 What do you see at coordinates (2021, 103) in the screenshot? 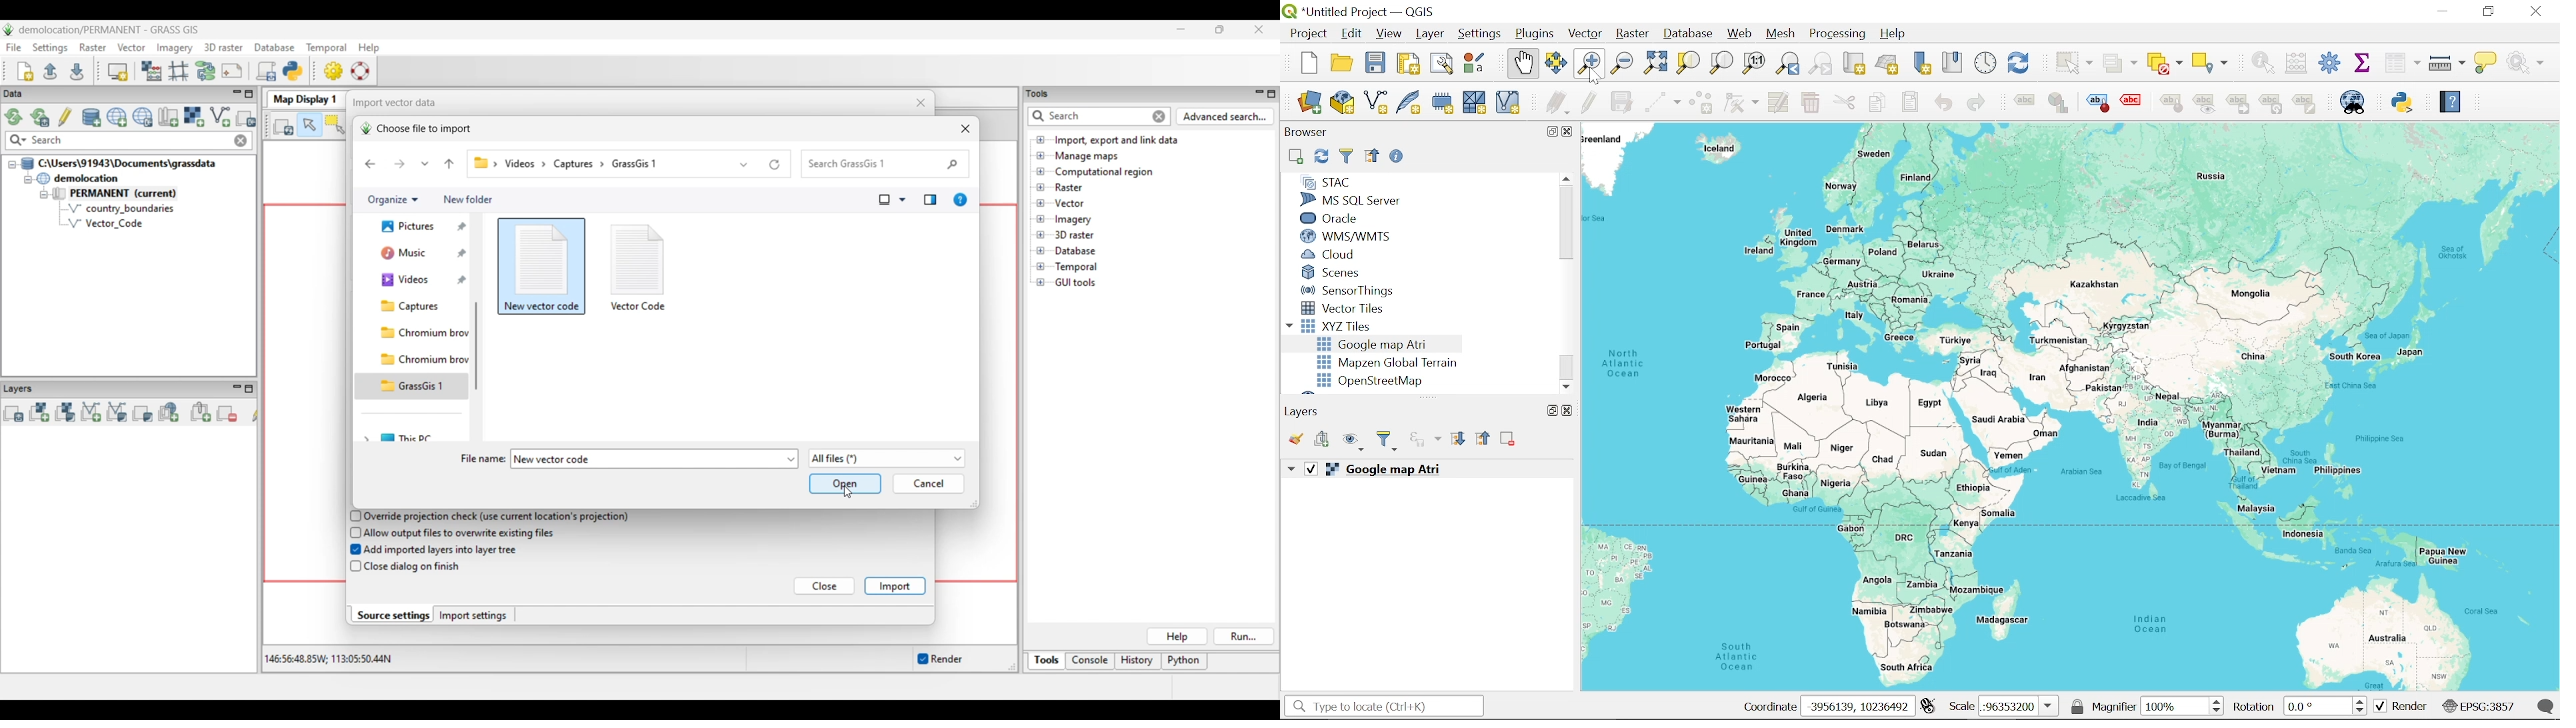
I see `Layer labelling` at bounding box center [2021, 103].